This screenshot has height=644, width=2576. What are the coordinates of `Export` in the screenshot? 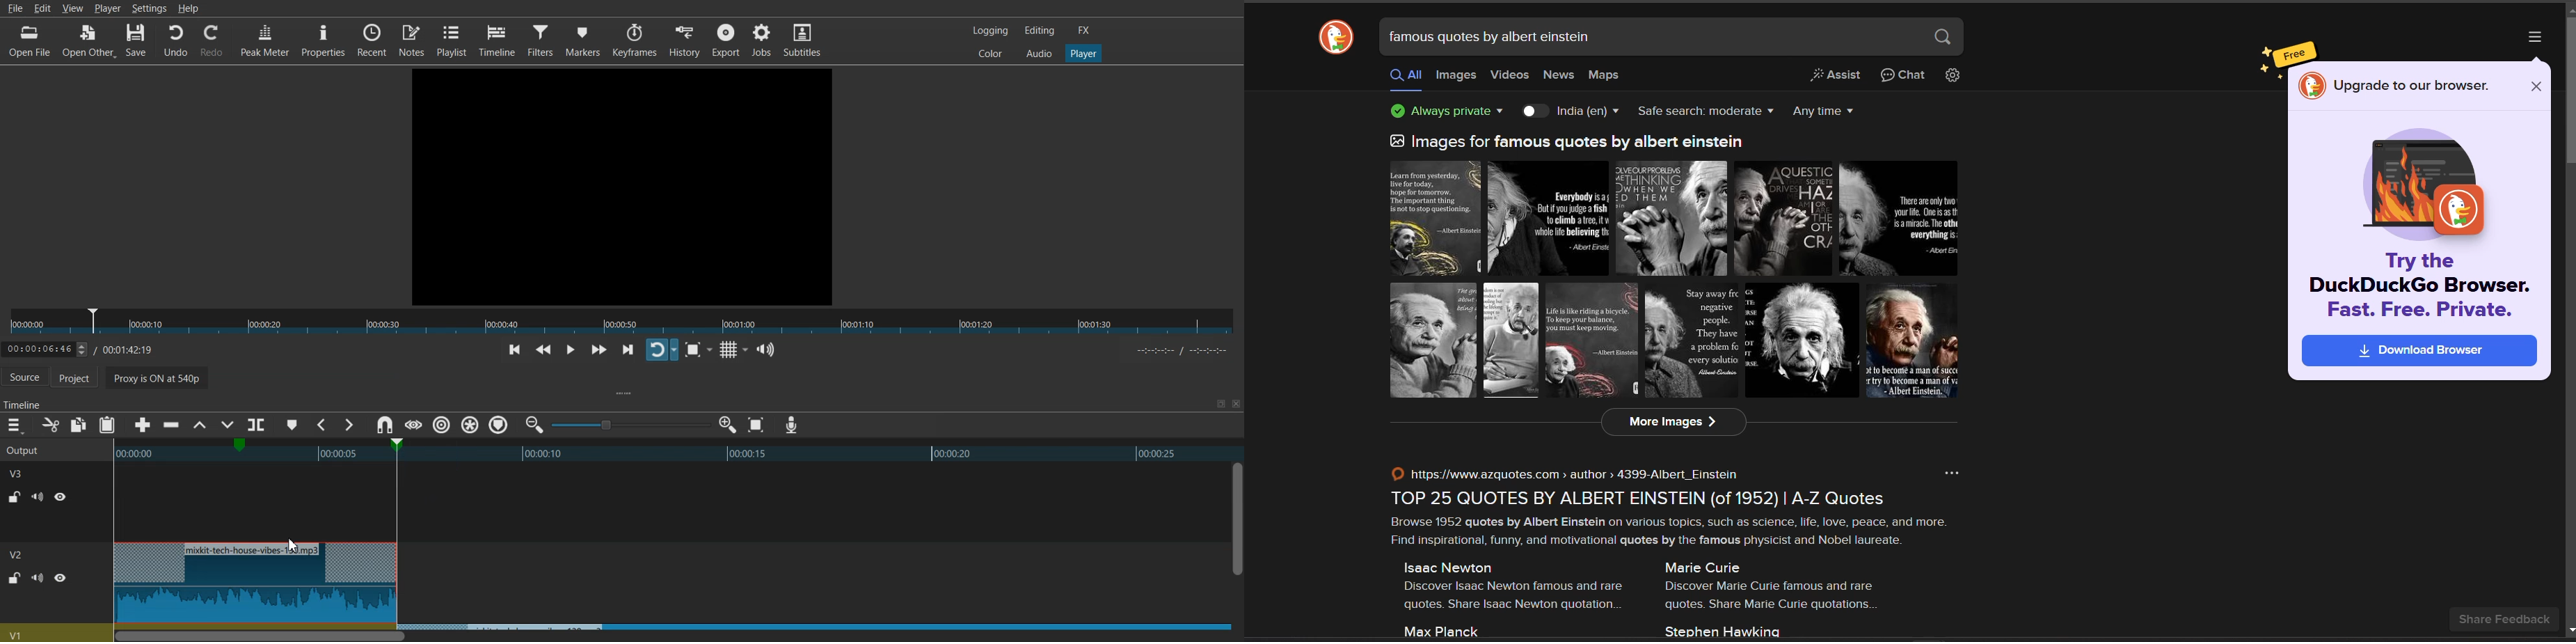 It's located at (726, 40).